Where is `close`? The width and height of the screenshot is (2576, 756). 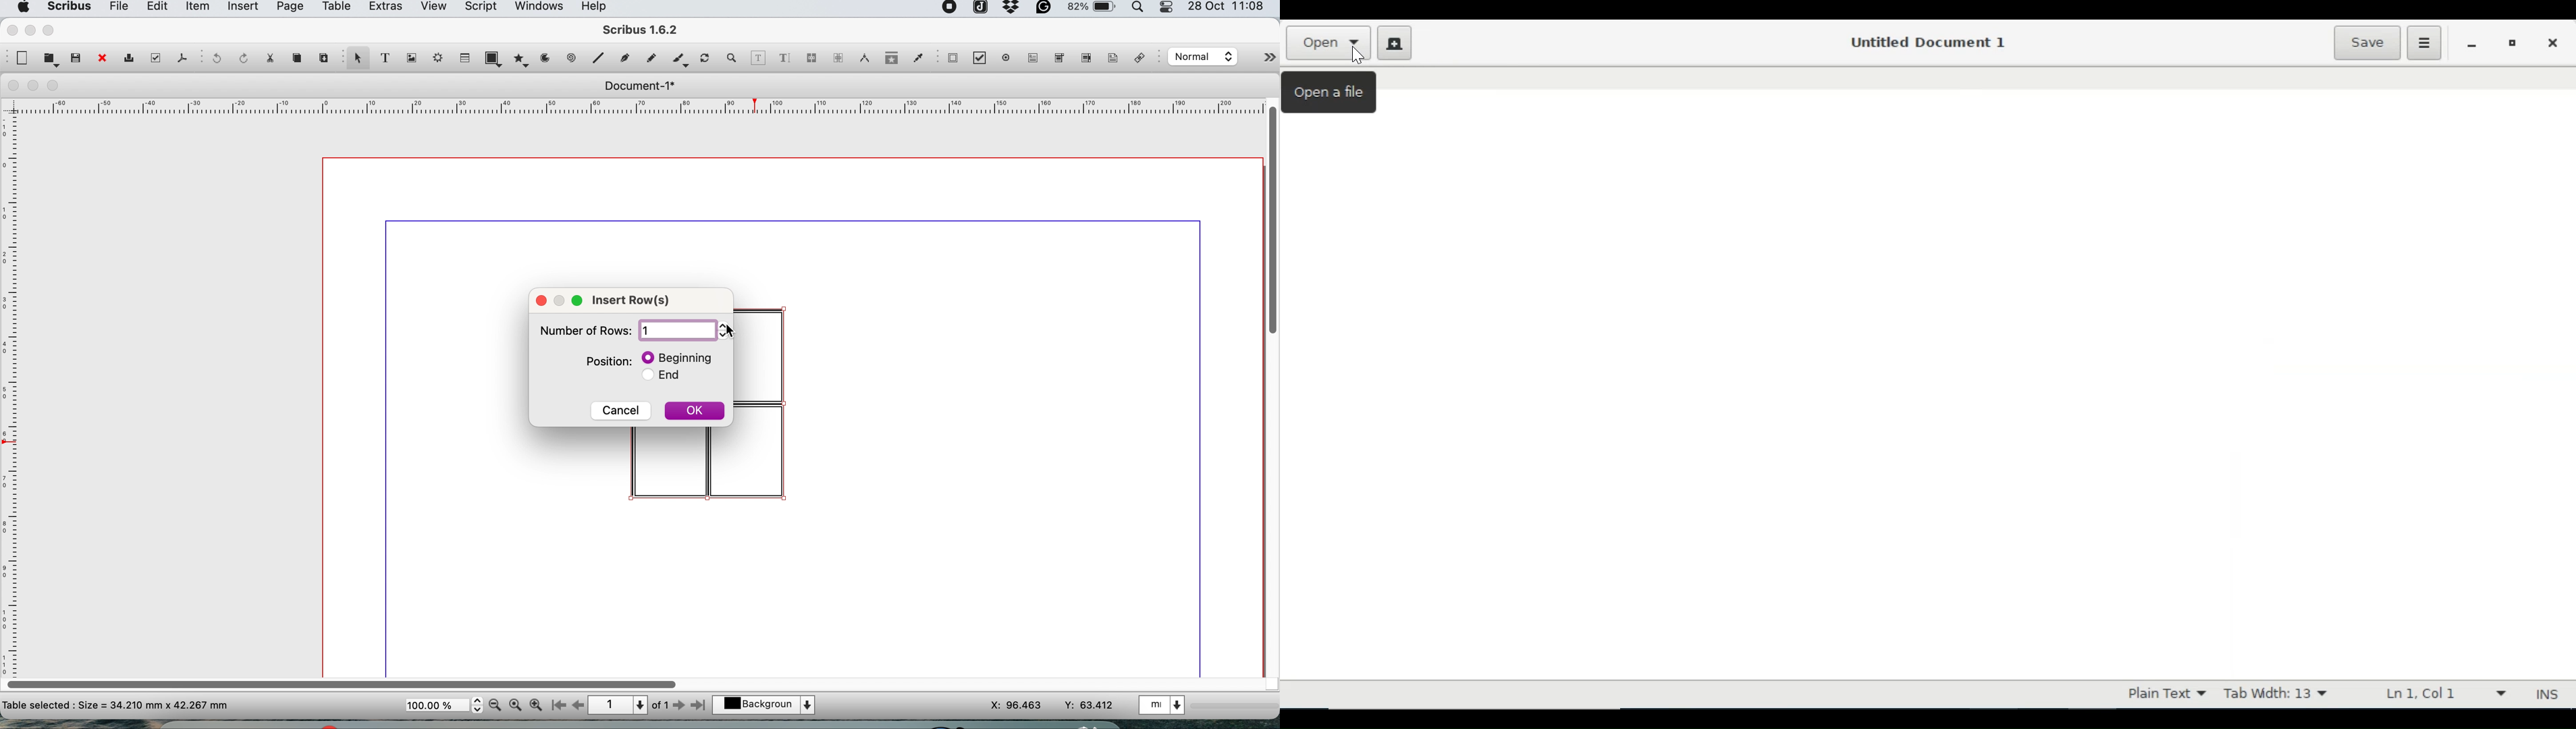
close is located at coordinates (11, 85).